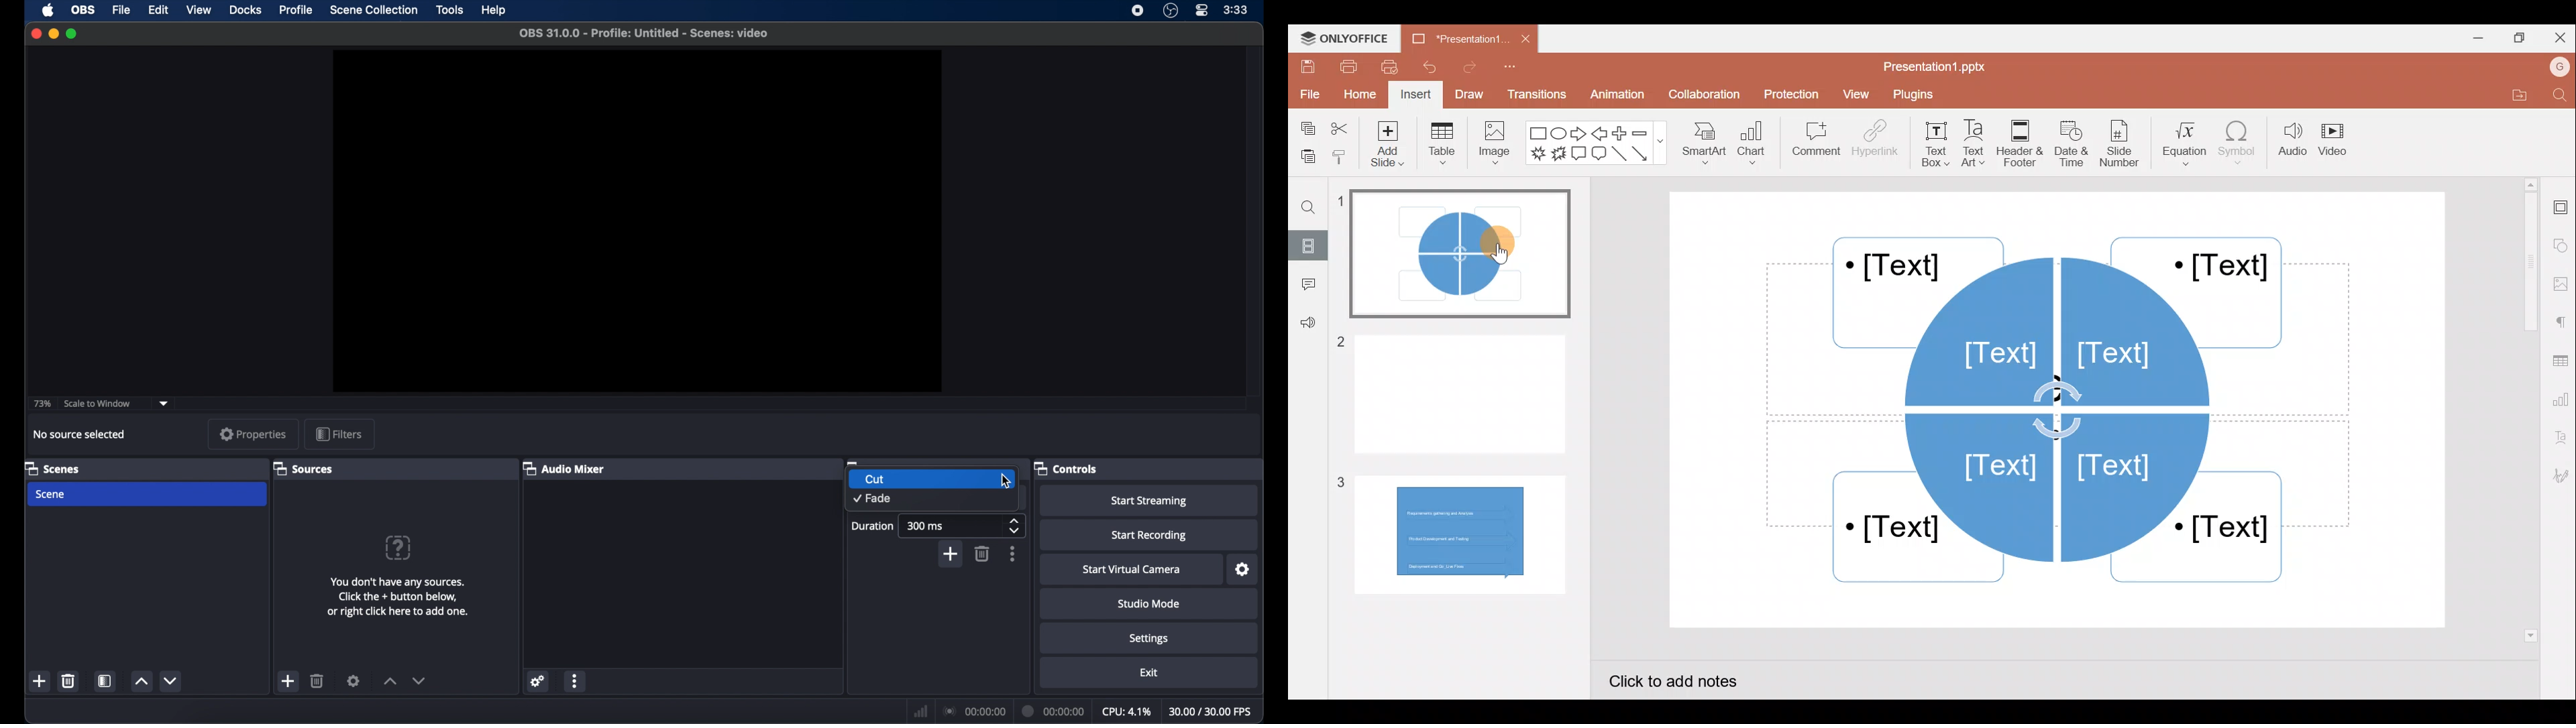 This screenshot has height=728, width=2576. What do you see at coordinates (1359, 95) in the screenshot?
I see `Home` at bounding box center [1359, 95].